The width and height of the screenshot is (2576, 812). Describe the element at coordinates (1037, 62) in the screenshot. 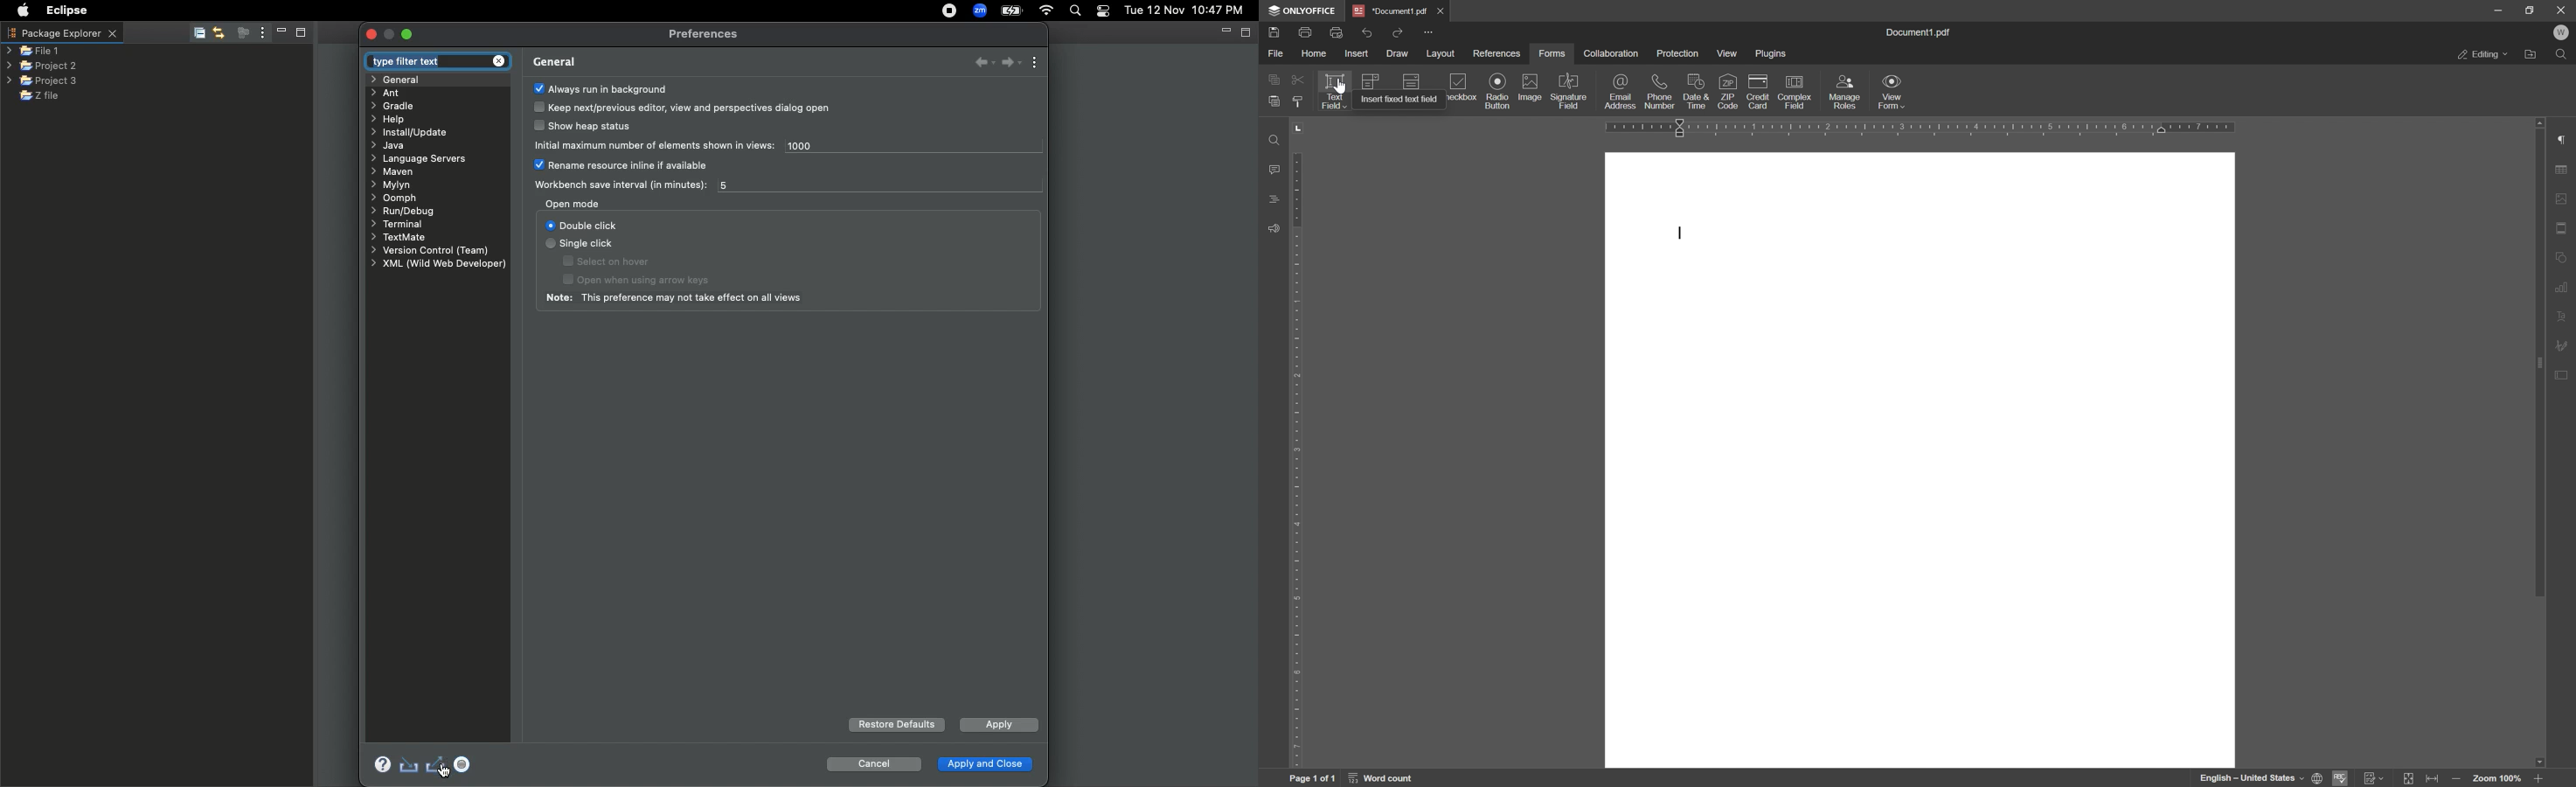

I see `View menu` at that location.